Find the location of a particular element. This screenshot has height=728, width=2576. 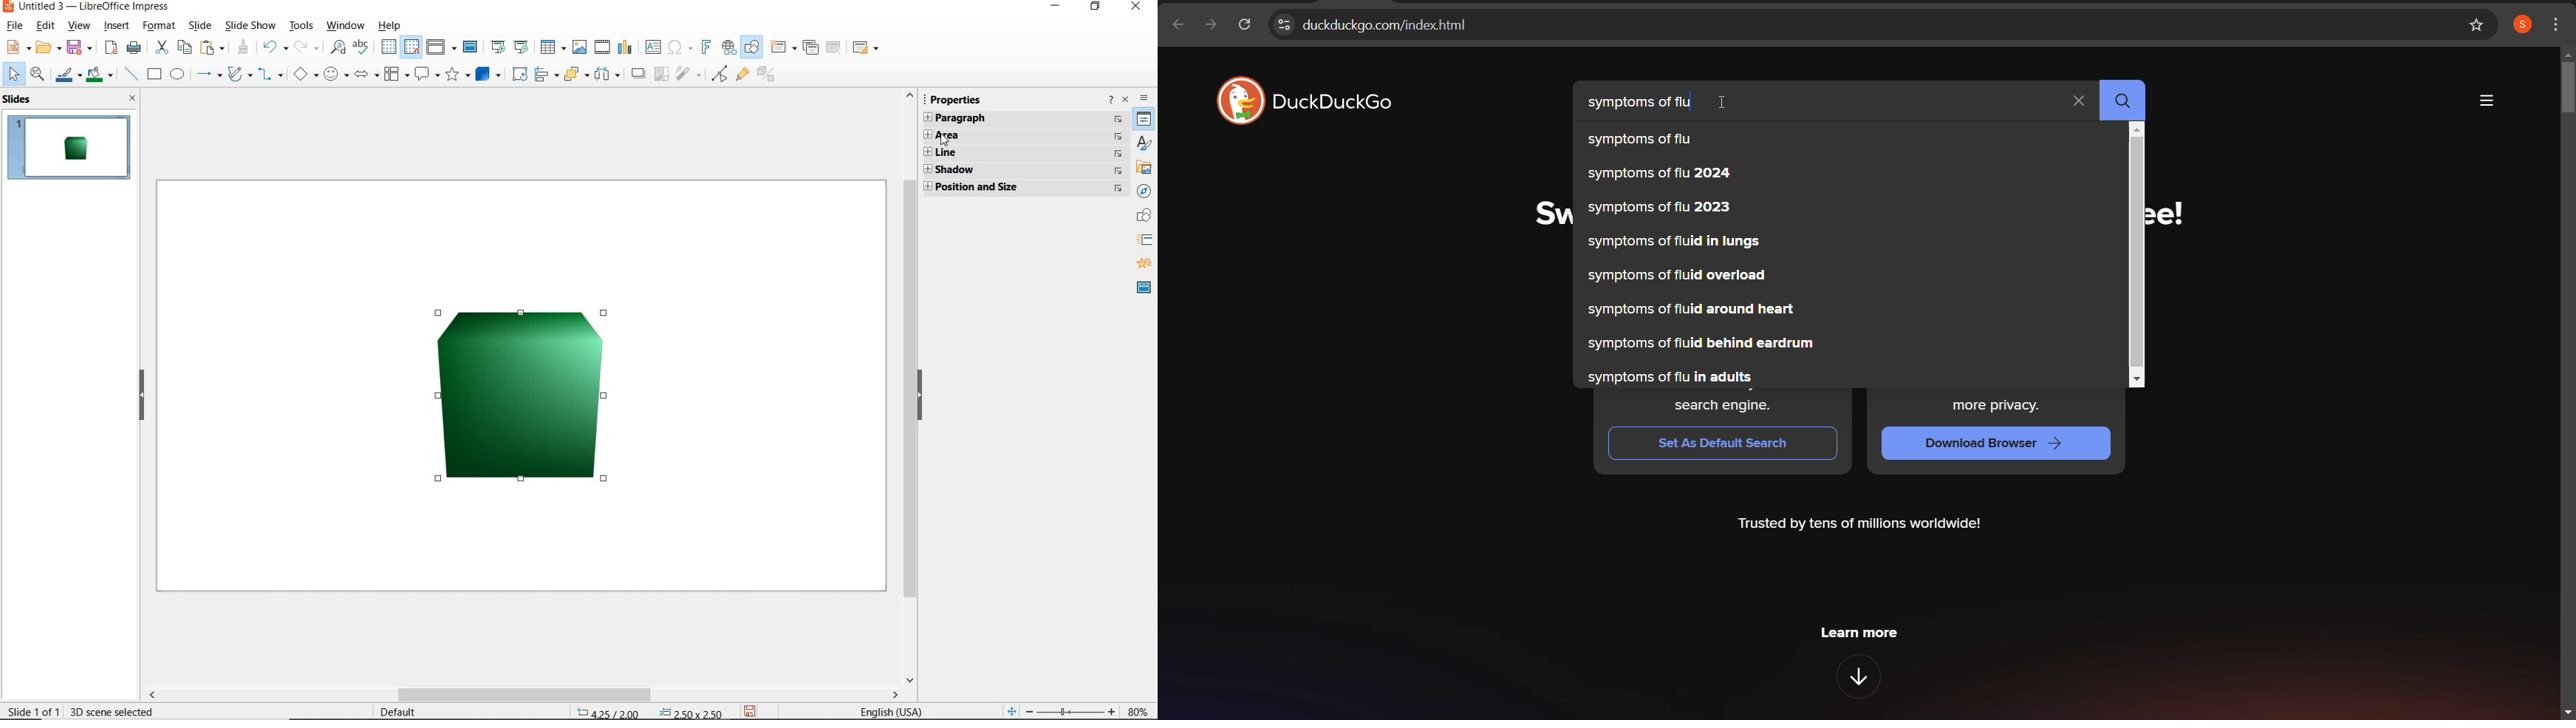

downward is located at coordinates (1865, 679).